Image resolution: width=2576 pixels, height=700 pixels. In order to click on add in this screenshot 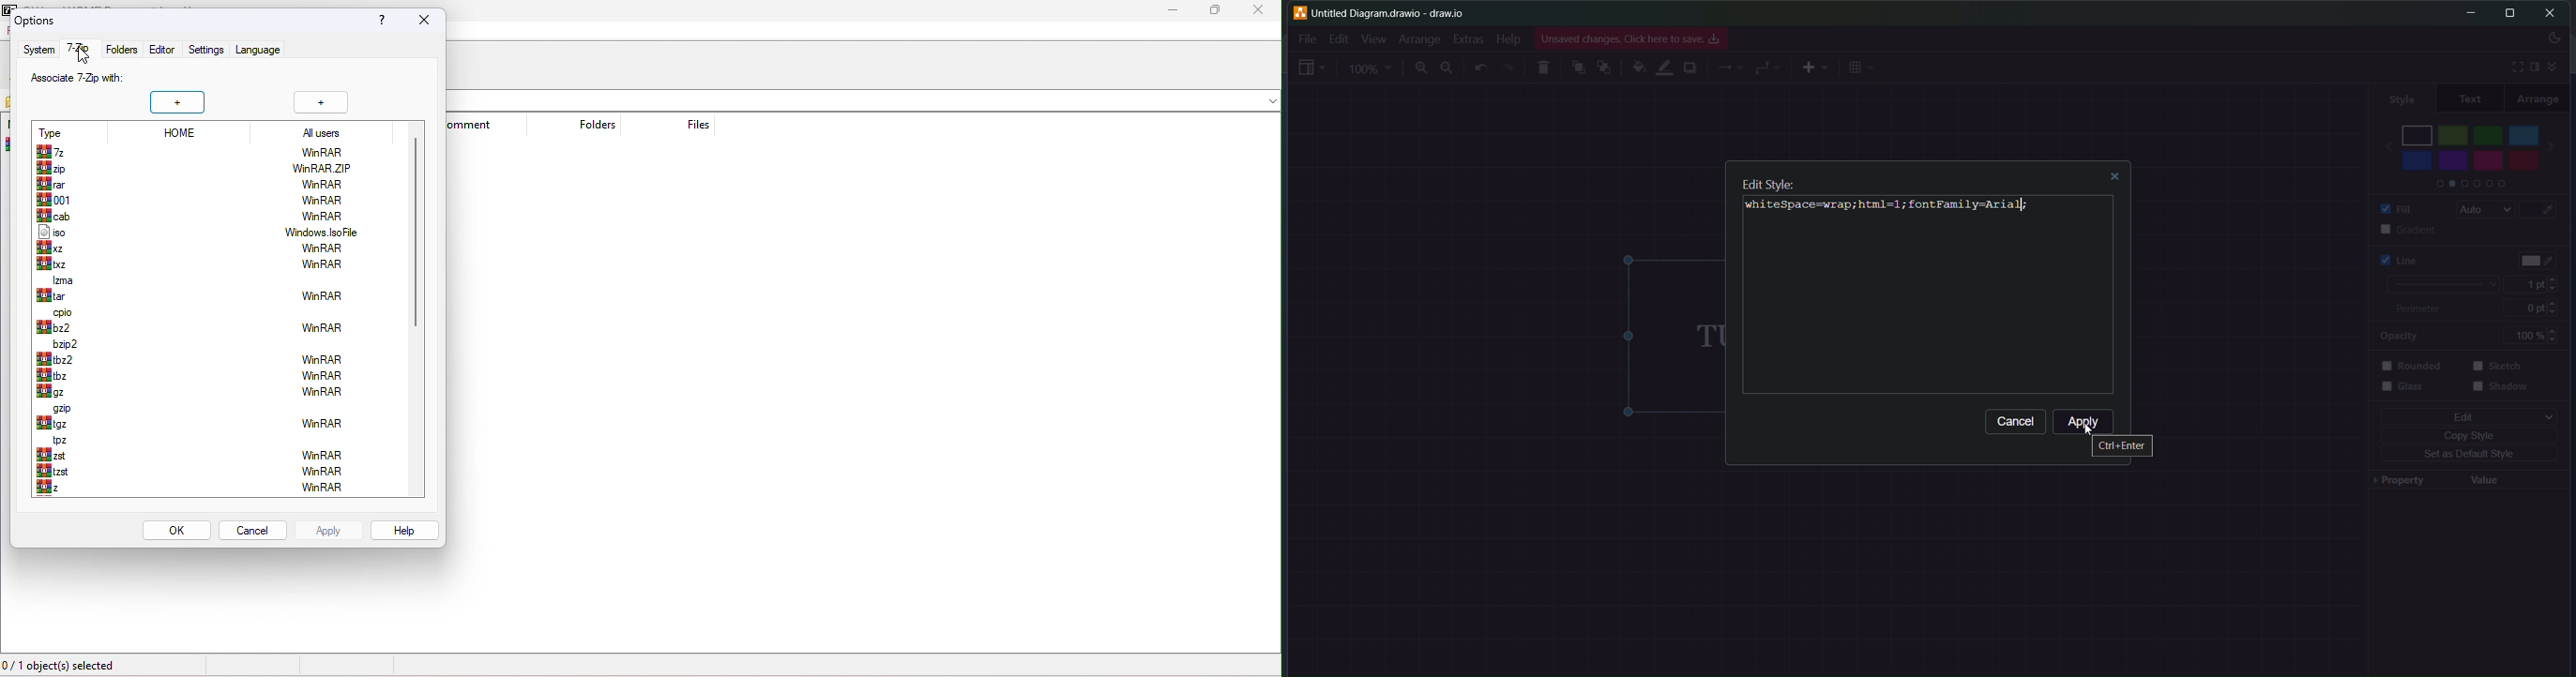, I will do `click(1814, 67)`.